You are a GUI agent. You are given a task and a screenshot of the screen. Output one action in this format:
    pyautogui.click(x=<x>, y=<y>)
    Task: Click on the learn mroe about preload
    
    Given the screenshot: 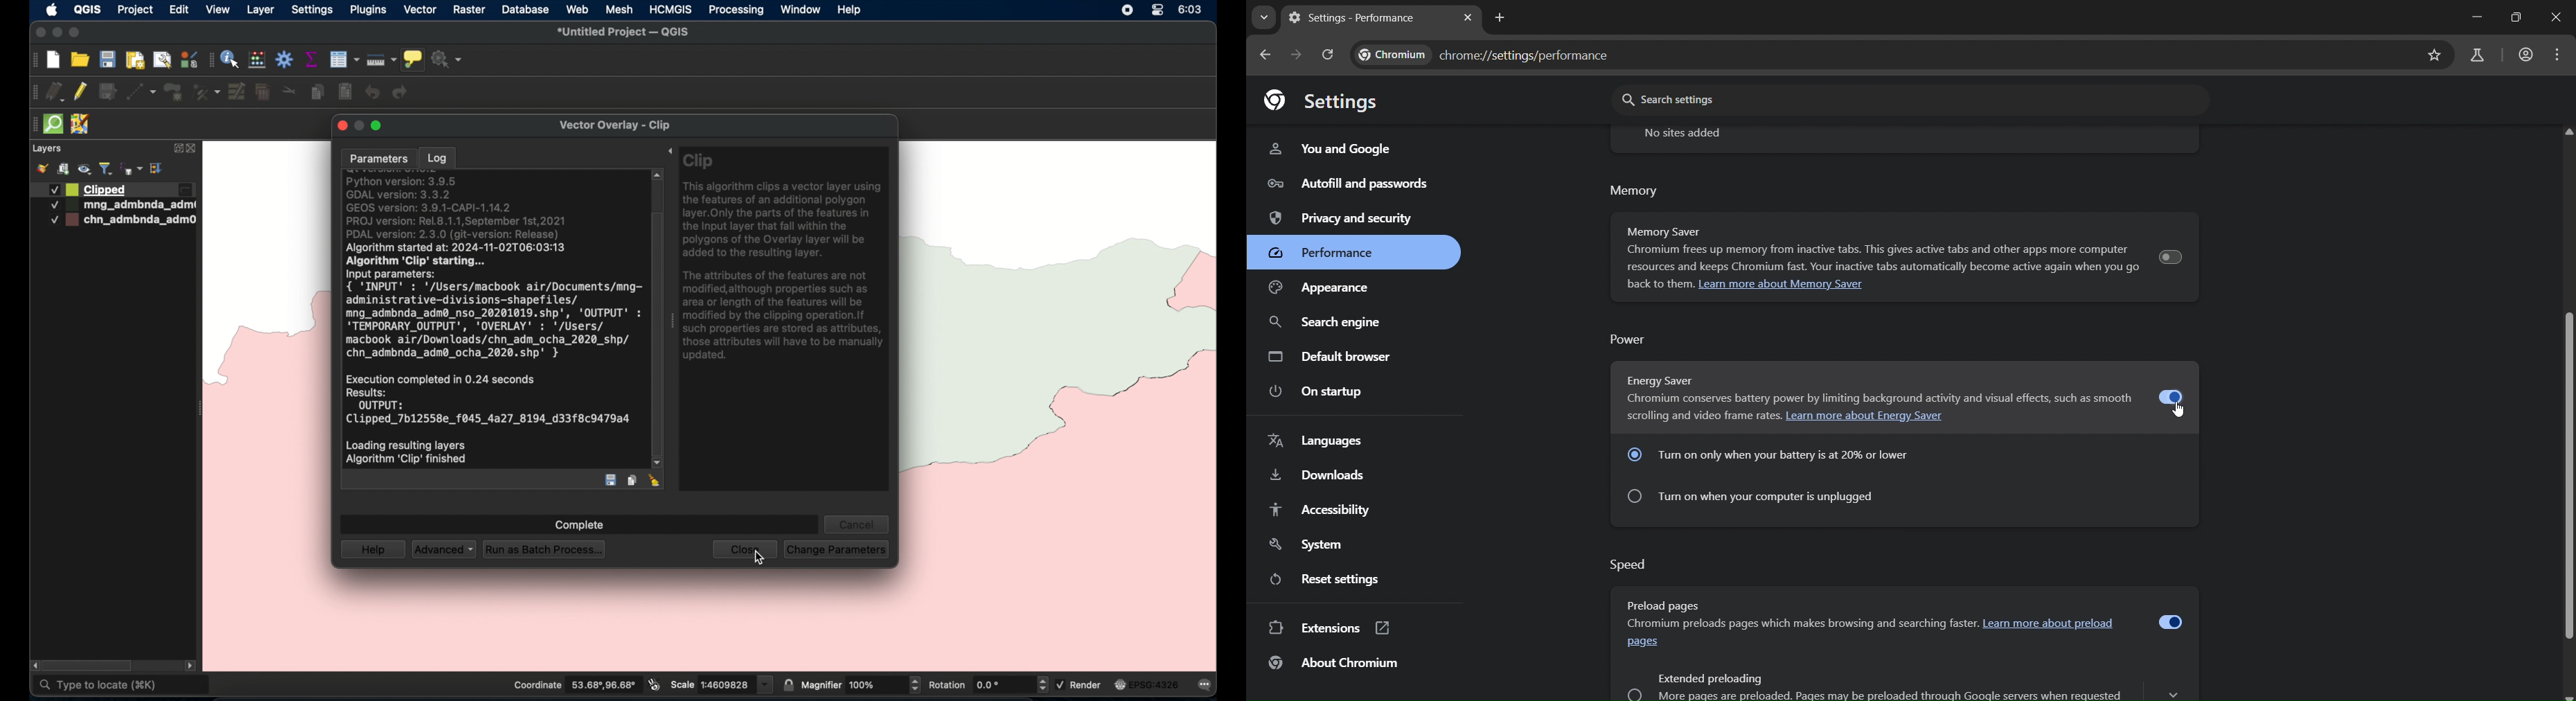 What is the action you would take?
    pyautogui.click(x=2055, y=623)
    